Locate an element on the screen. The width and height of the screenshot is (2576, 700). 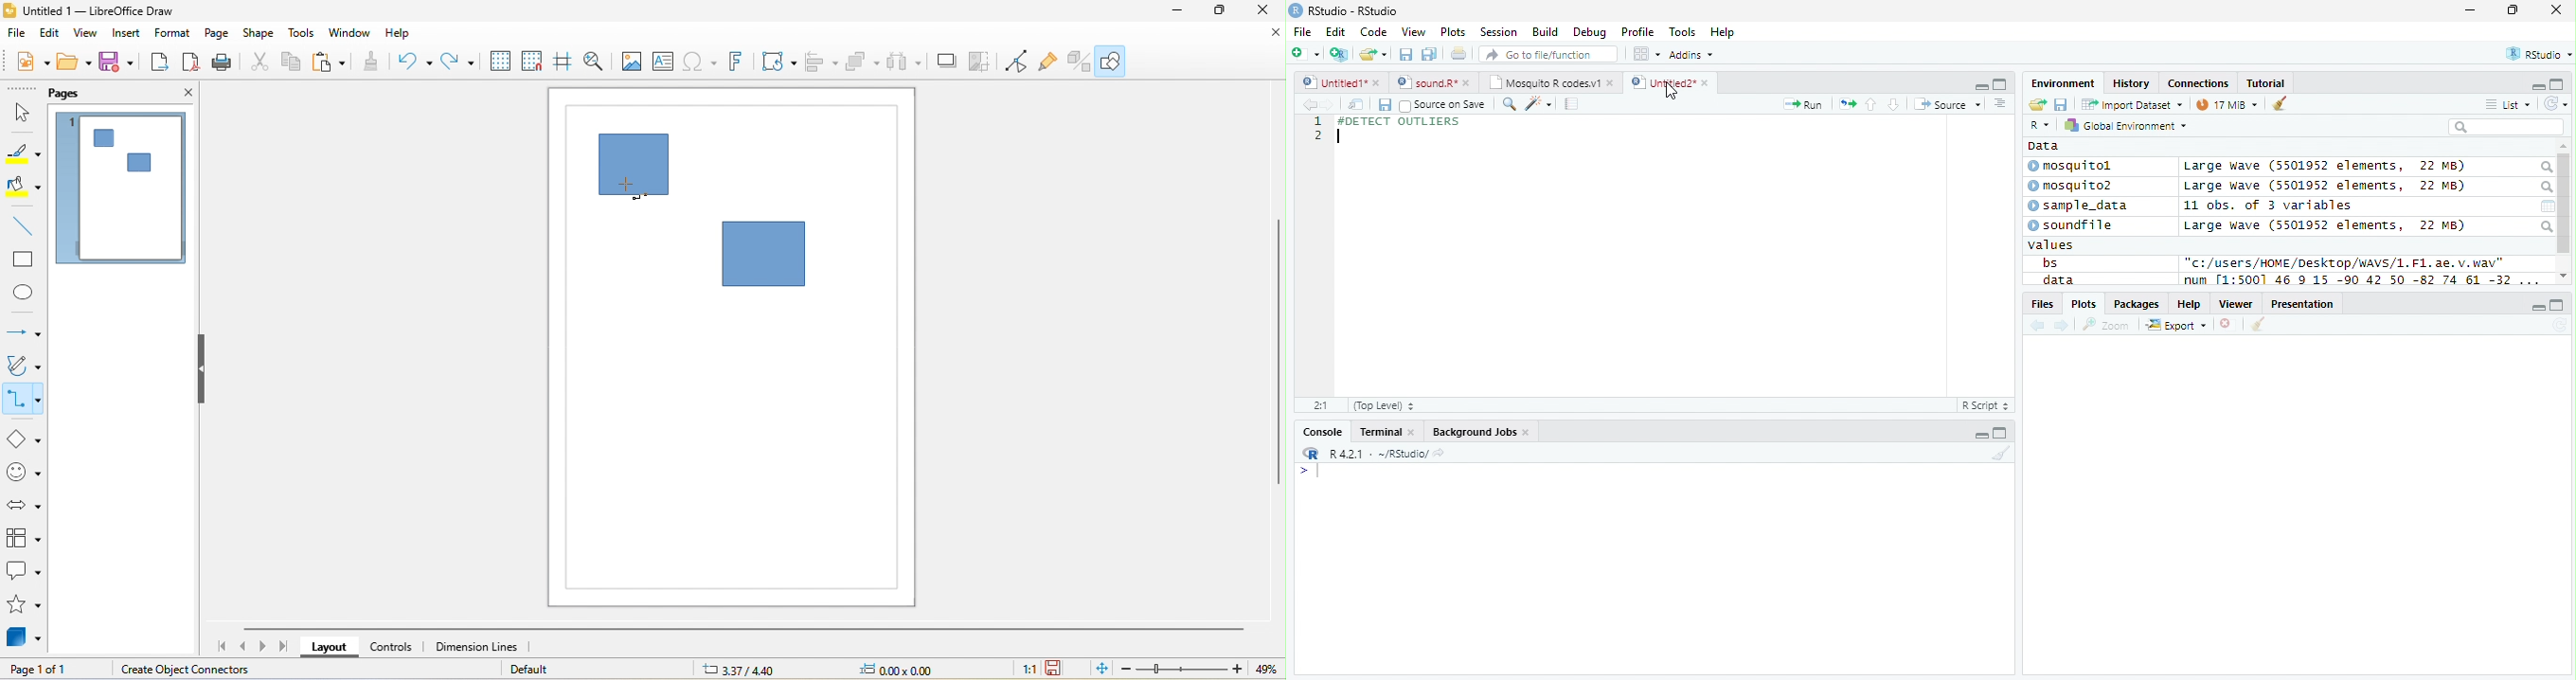
window is located at coordinates (351, 34).